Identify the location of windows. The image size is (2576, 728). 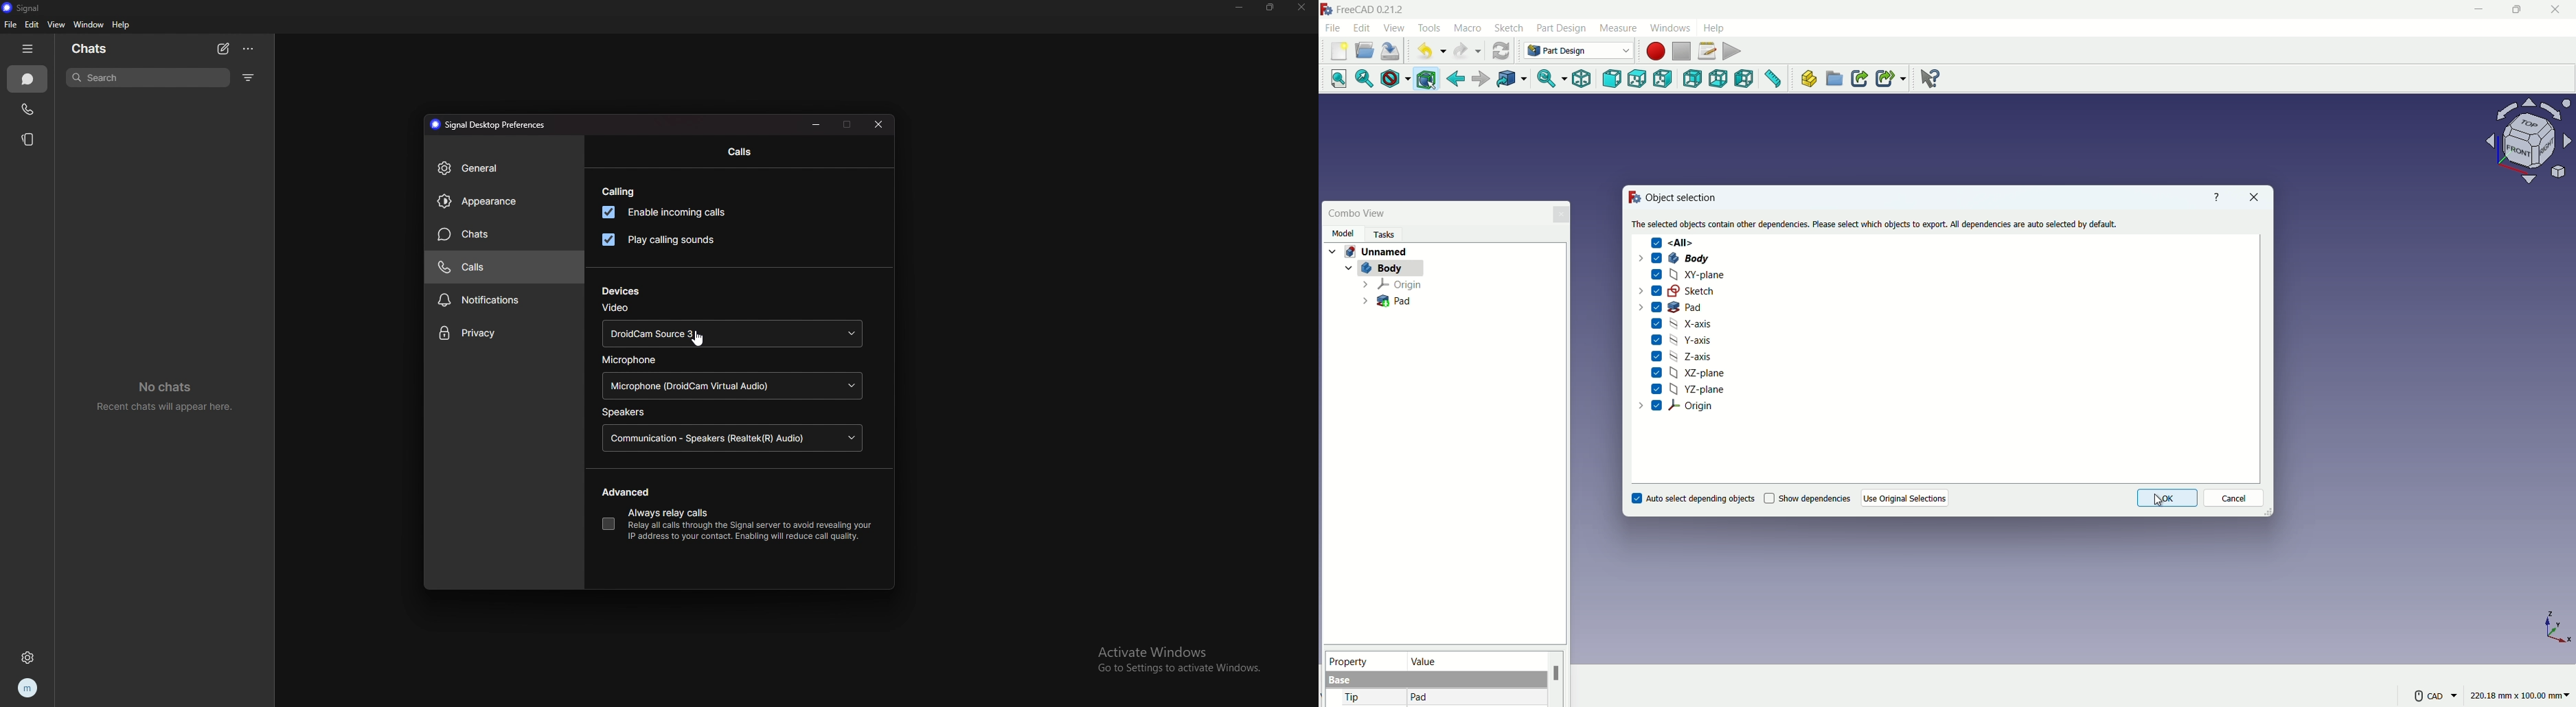
(1669, 27).